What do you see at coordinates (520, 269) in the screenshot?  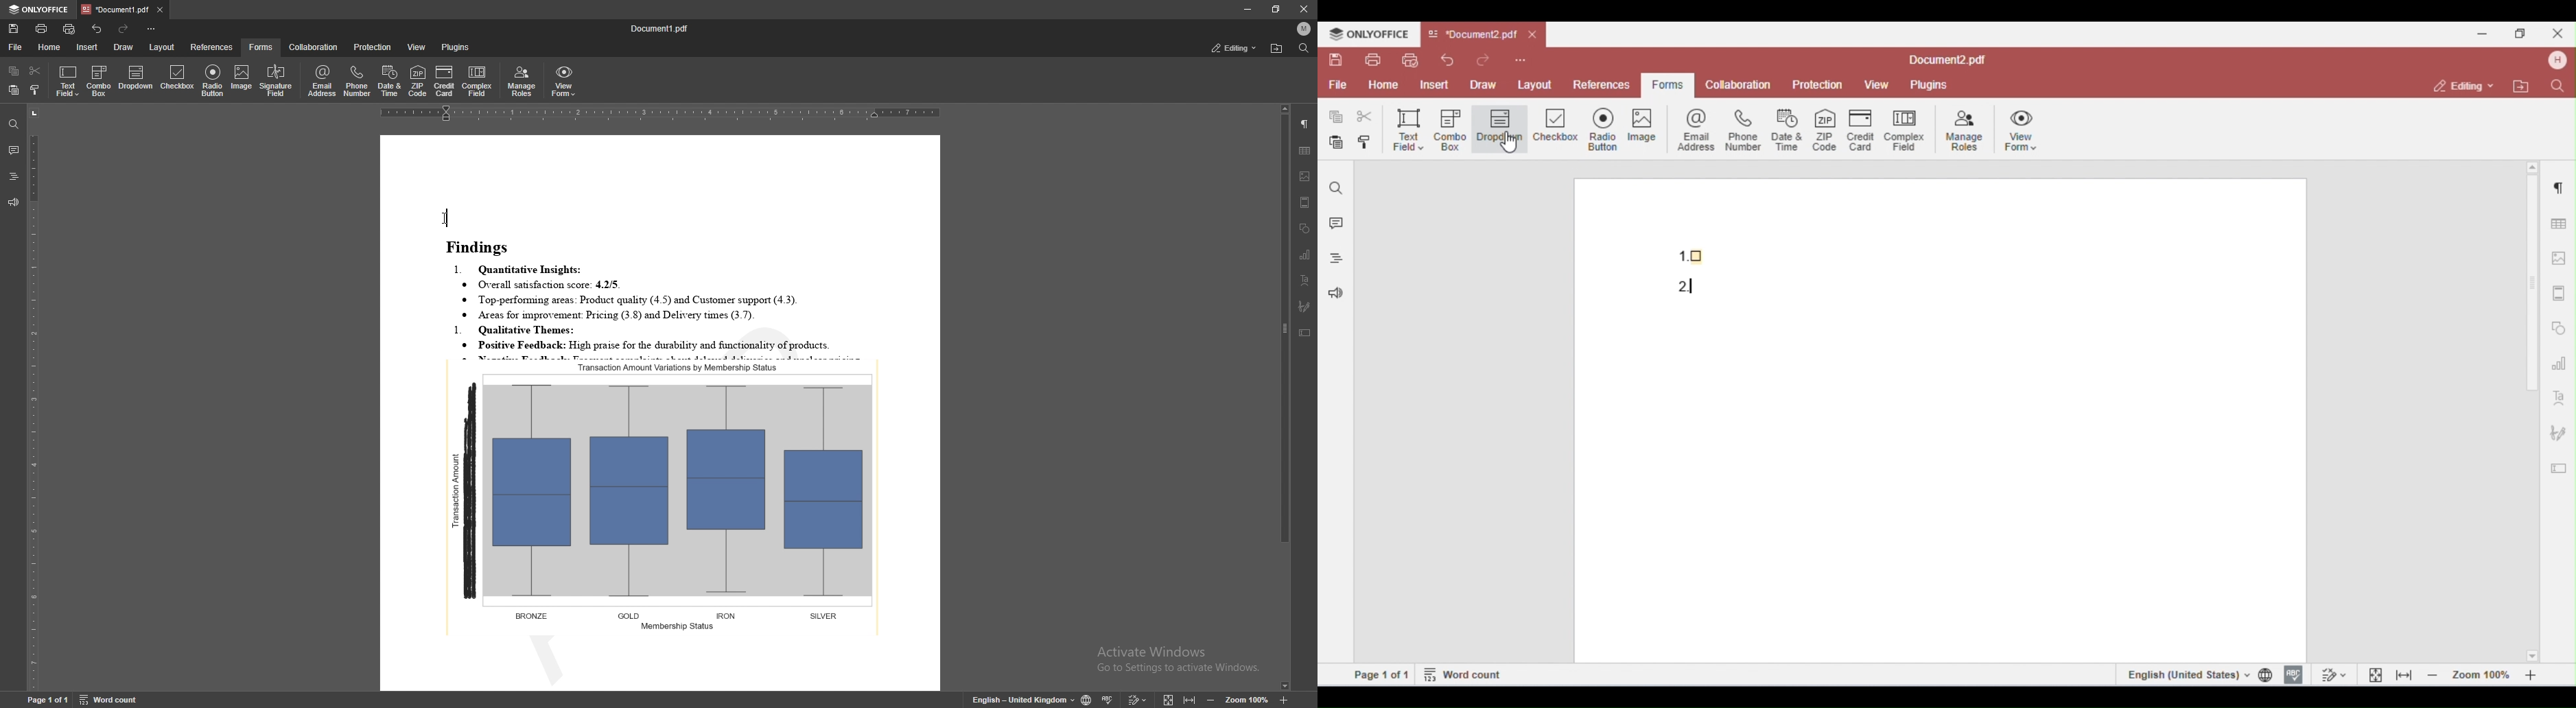 I see `1. Quantitative Insights:` at bounding box center [520, 269].